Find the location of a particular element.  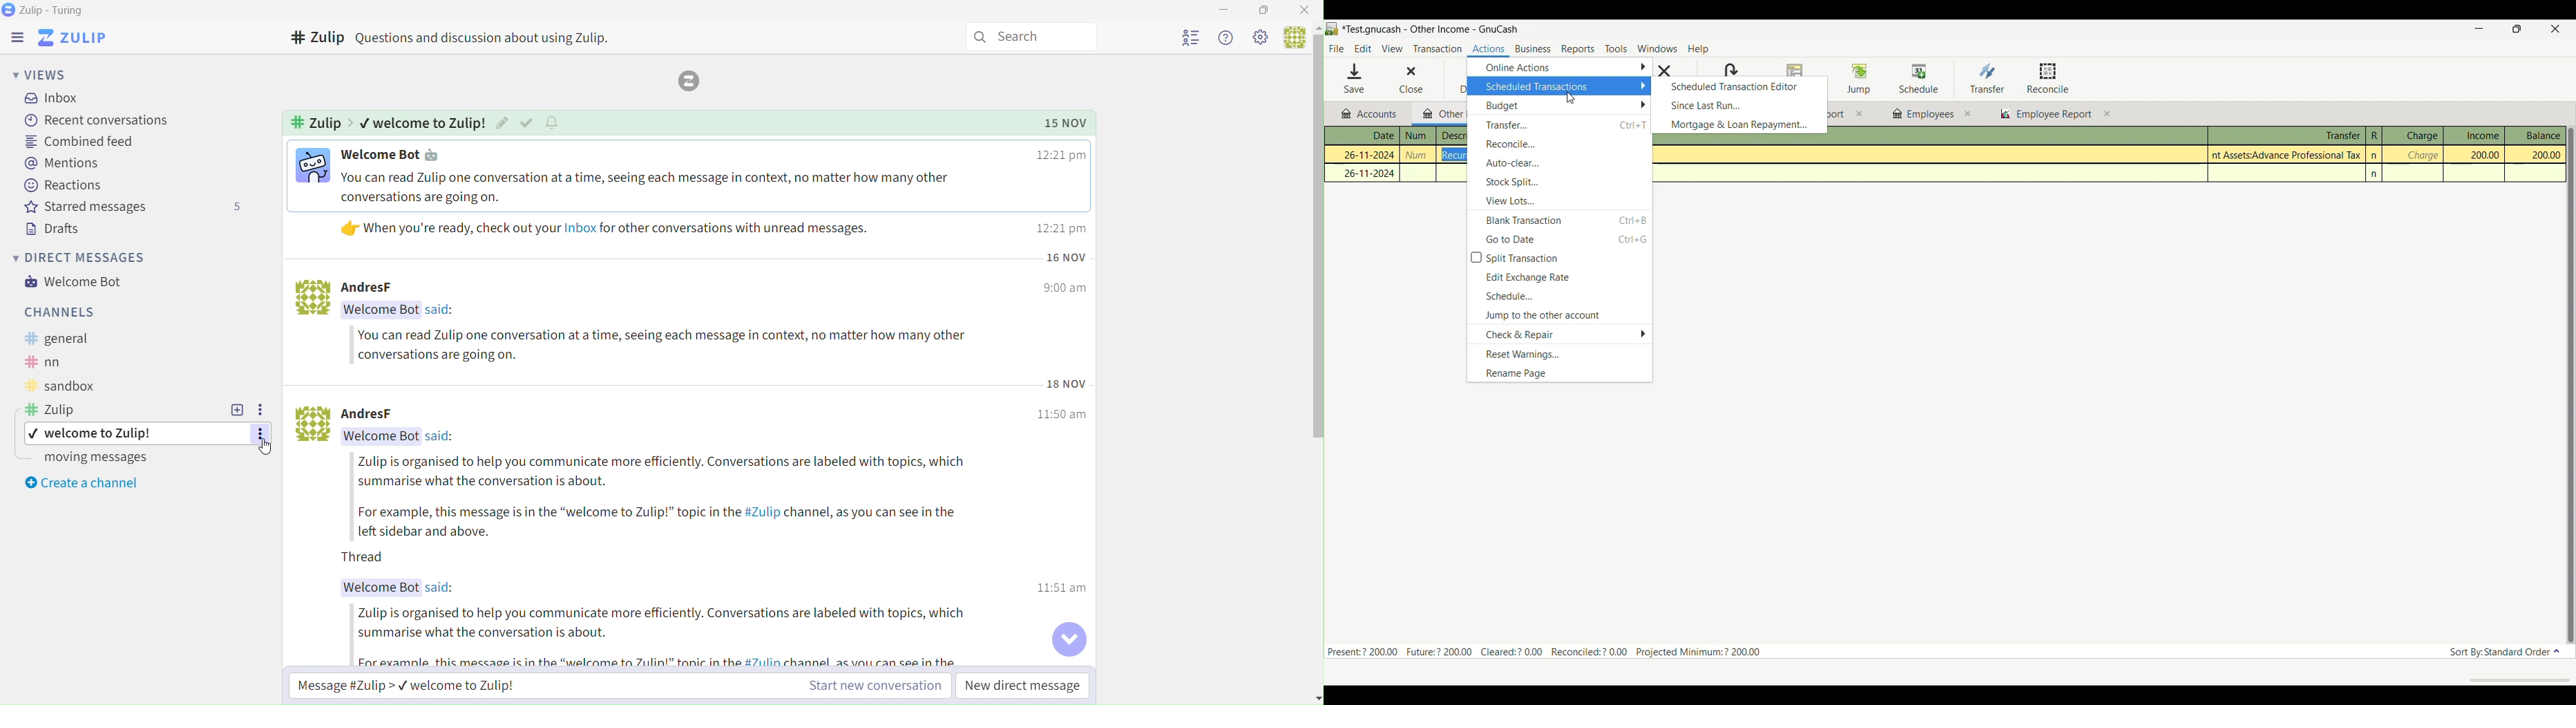

Time is located at coordinates (1068, 384).